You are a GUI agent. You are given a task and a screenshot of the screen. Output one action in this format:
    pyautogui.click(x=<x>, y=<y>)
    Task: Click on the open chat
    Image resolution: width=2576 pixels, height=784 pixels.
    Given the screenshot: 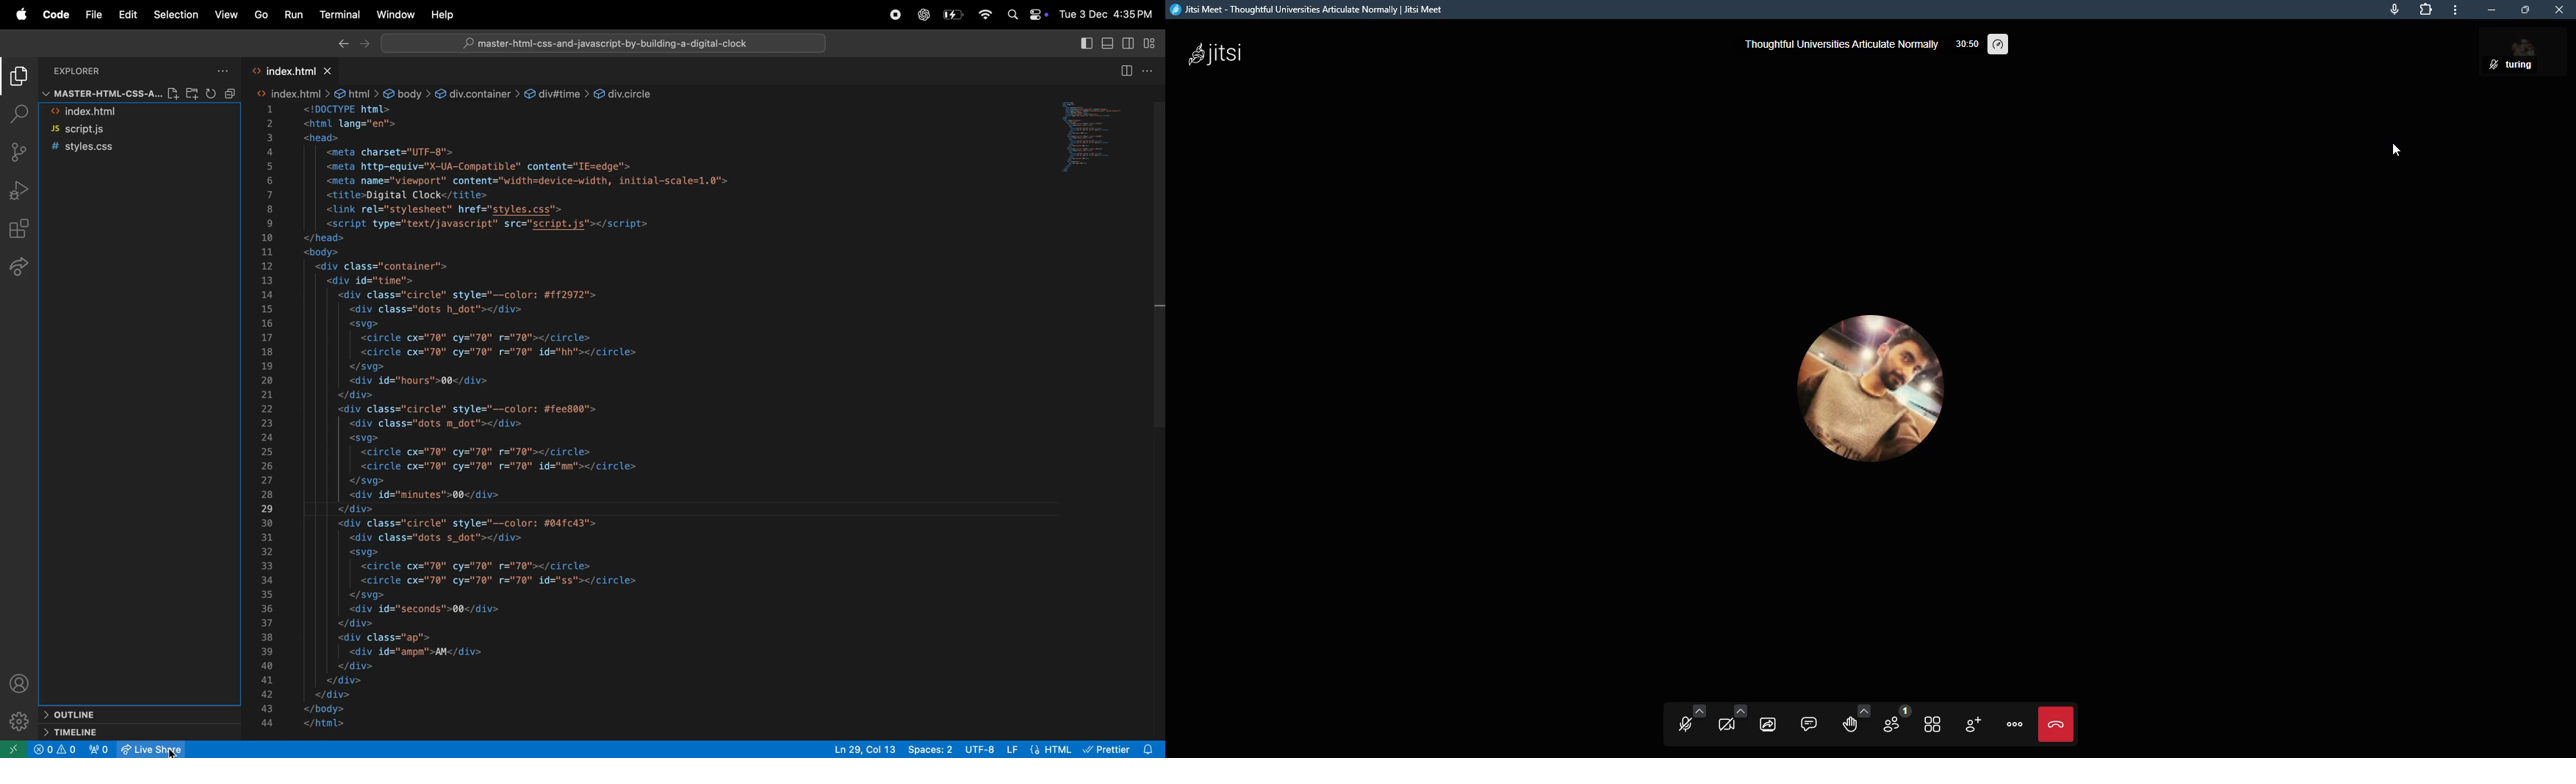 What is the action you would take?
    pyautogui.click(x=1810, y=723)
    